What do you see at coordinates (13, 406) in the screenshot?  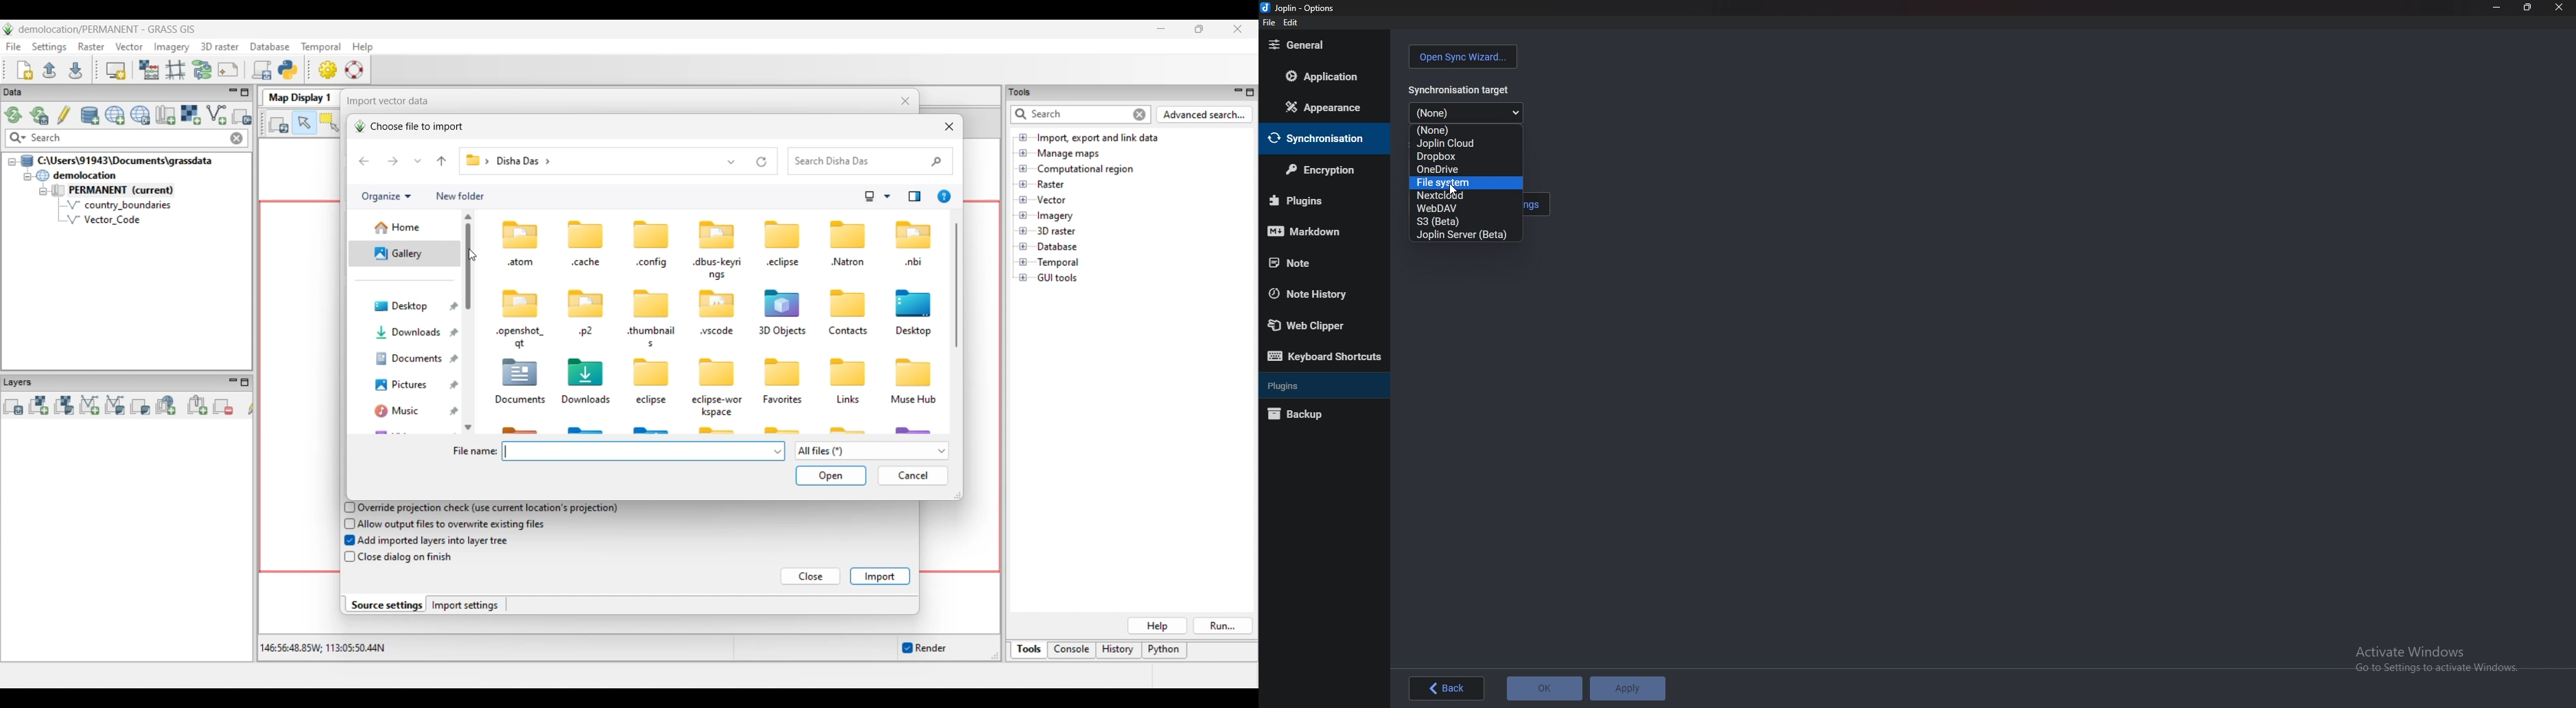 I see `Add multiple vector or raster map layers` at bounding box center [13, 406].